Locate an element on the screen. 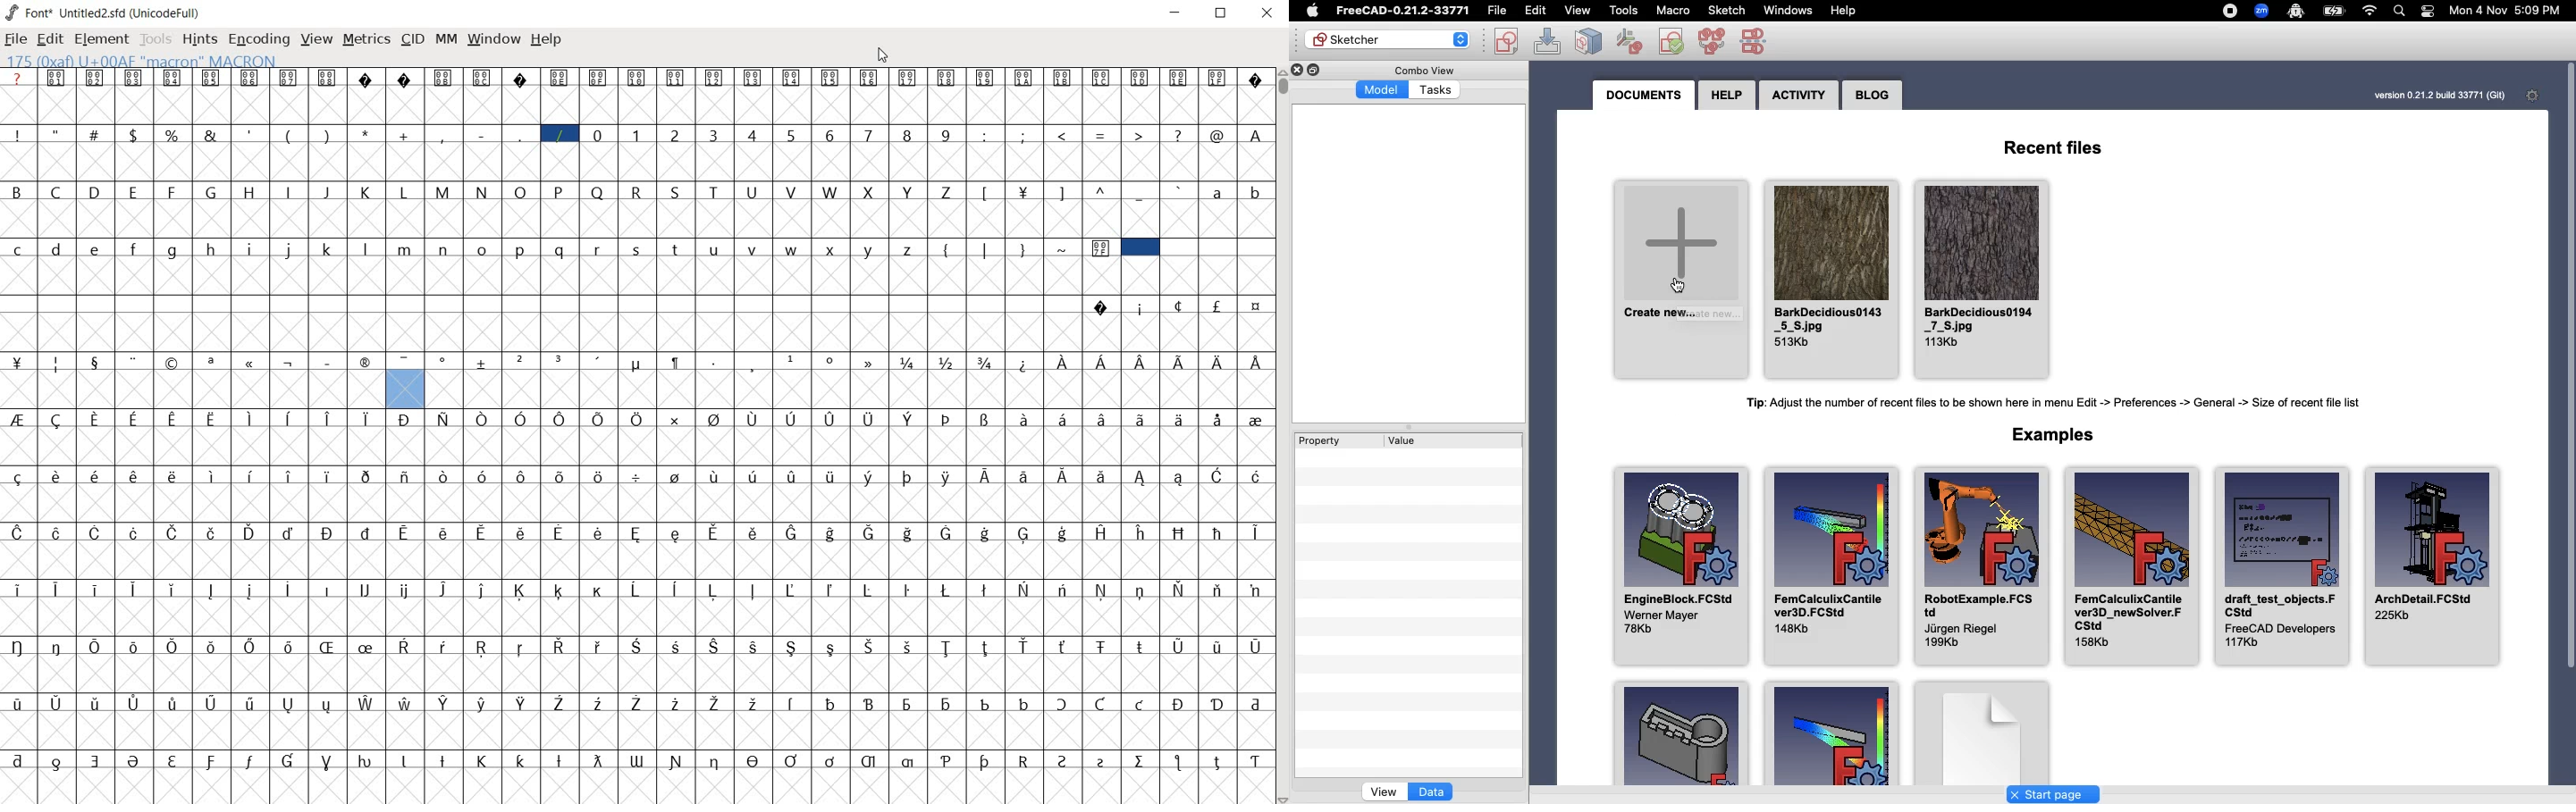 Image resolution: width=2576 pixels, height=812 pixels. Symbol is located at coordinates (985, 532).